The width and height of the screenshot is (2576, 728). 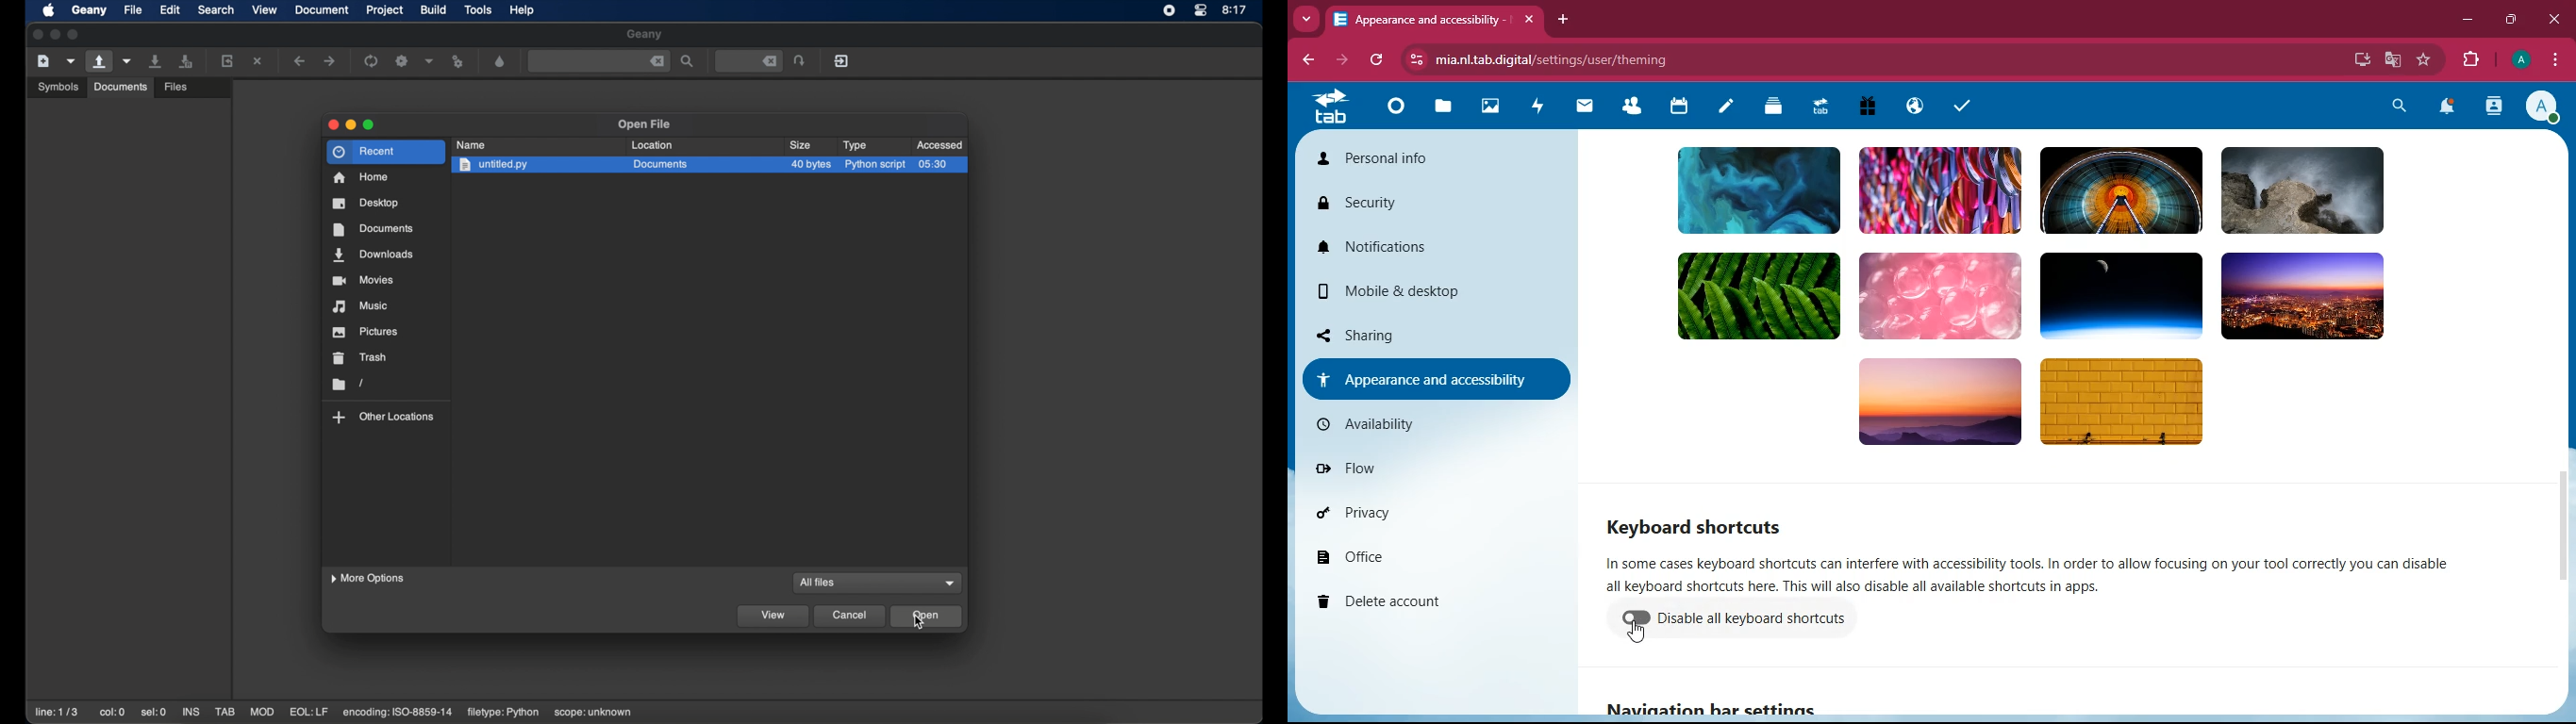 What do you see at coordinates (1725, 108) in the screenshot?
I see `notes` at bounding box center [1725, 108].